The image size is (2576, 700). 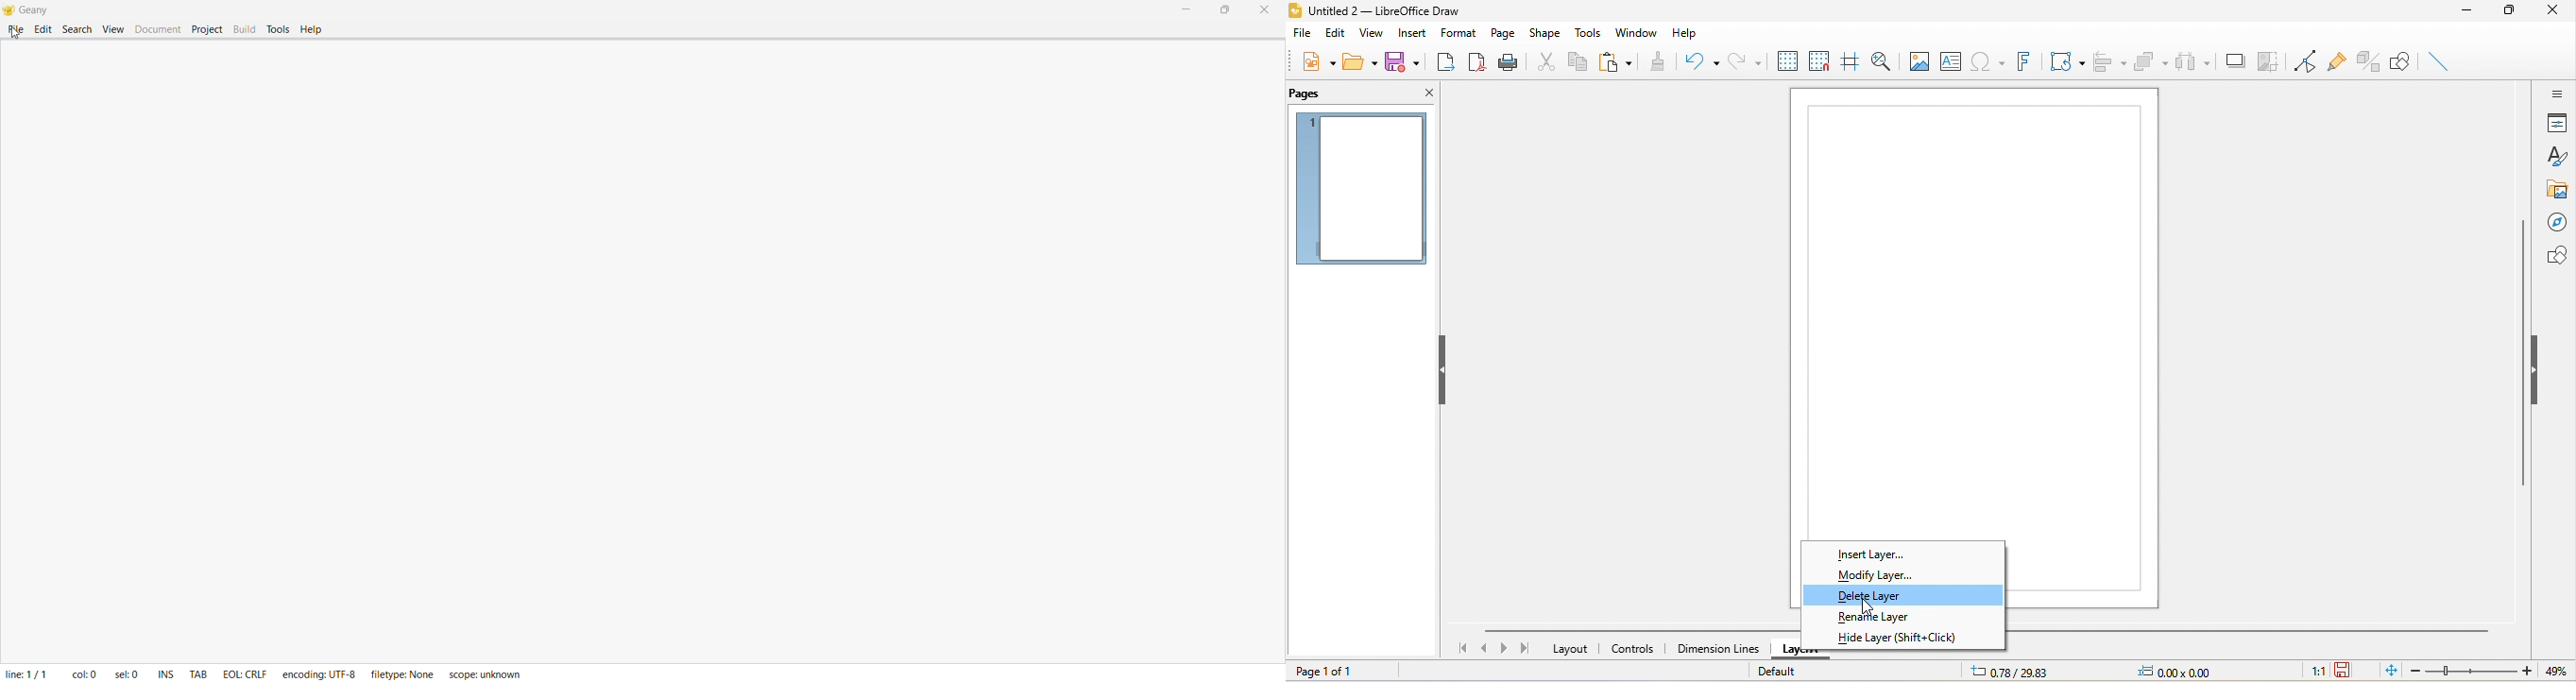 What do you see at coordinates (1313, 94) in the screenshot?
I see `pages` at bounding box center [1313, 94].